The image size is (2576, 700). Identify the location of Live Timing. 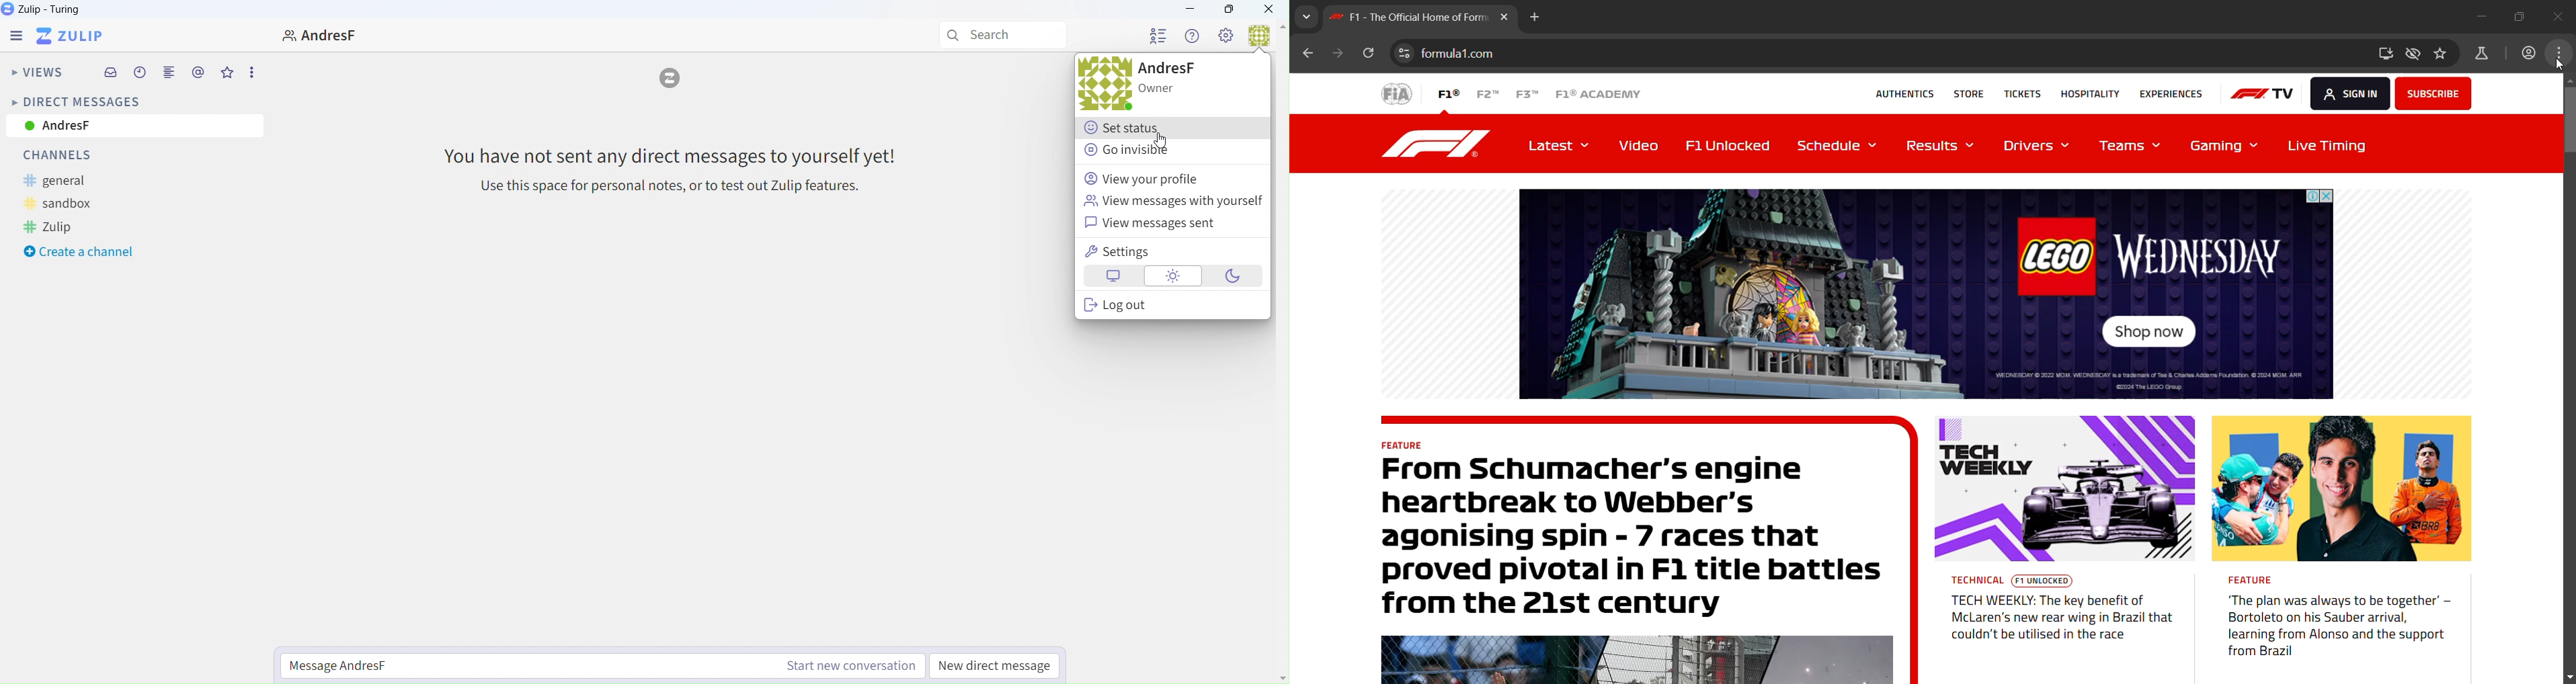
(2326, 148).